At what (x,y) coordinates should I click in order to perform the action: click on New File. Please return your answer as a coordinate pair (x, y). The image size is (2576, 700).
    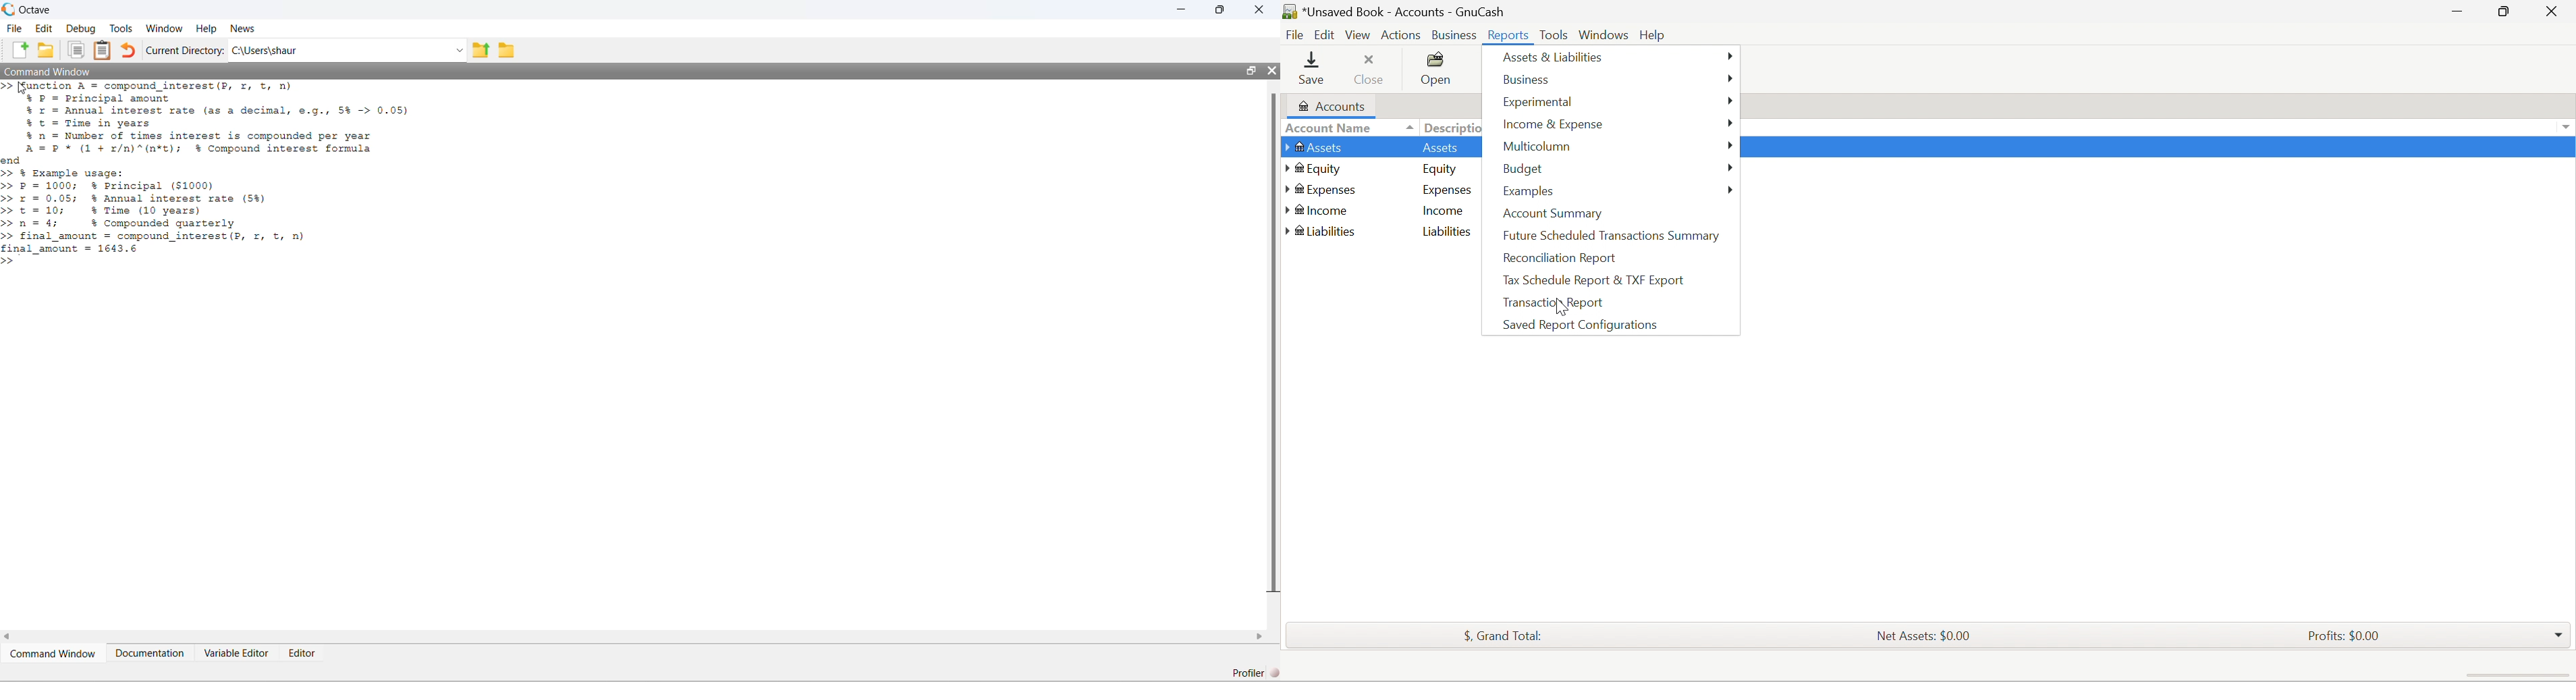
    Looking at the image, I should click on (19, 50).